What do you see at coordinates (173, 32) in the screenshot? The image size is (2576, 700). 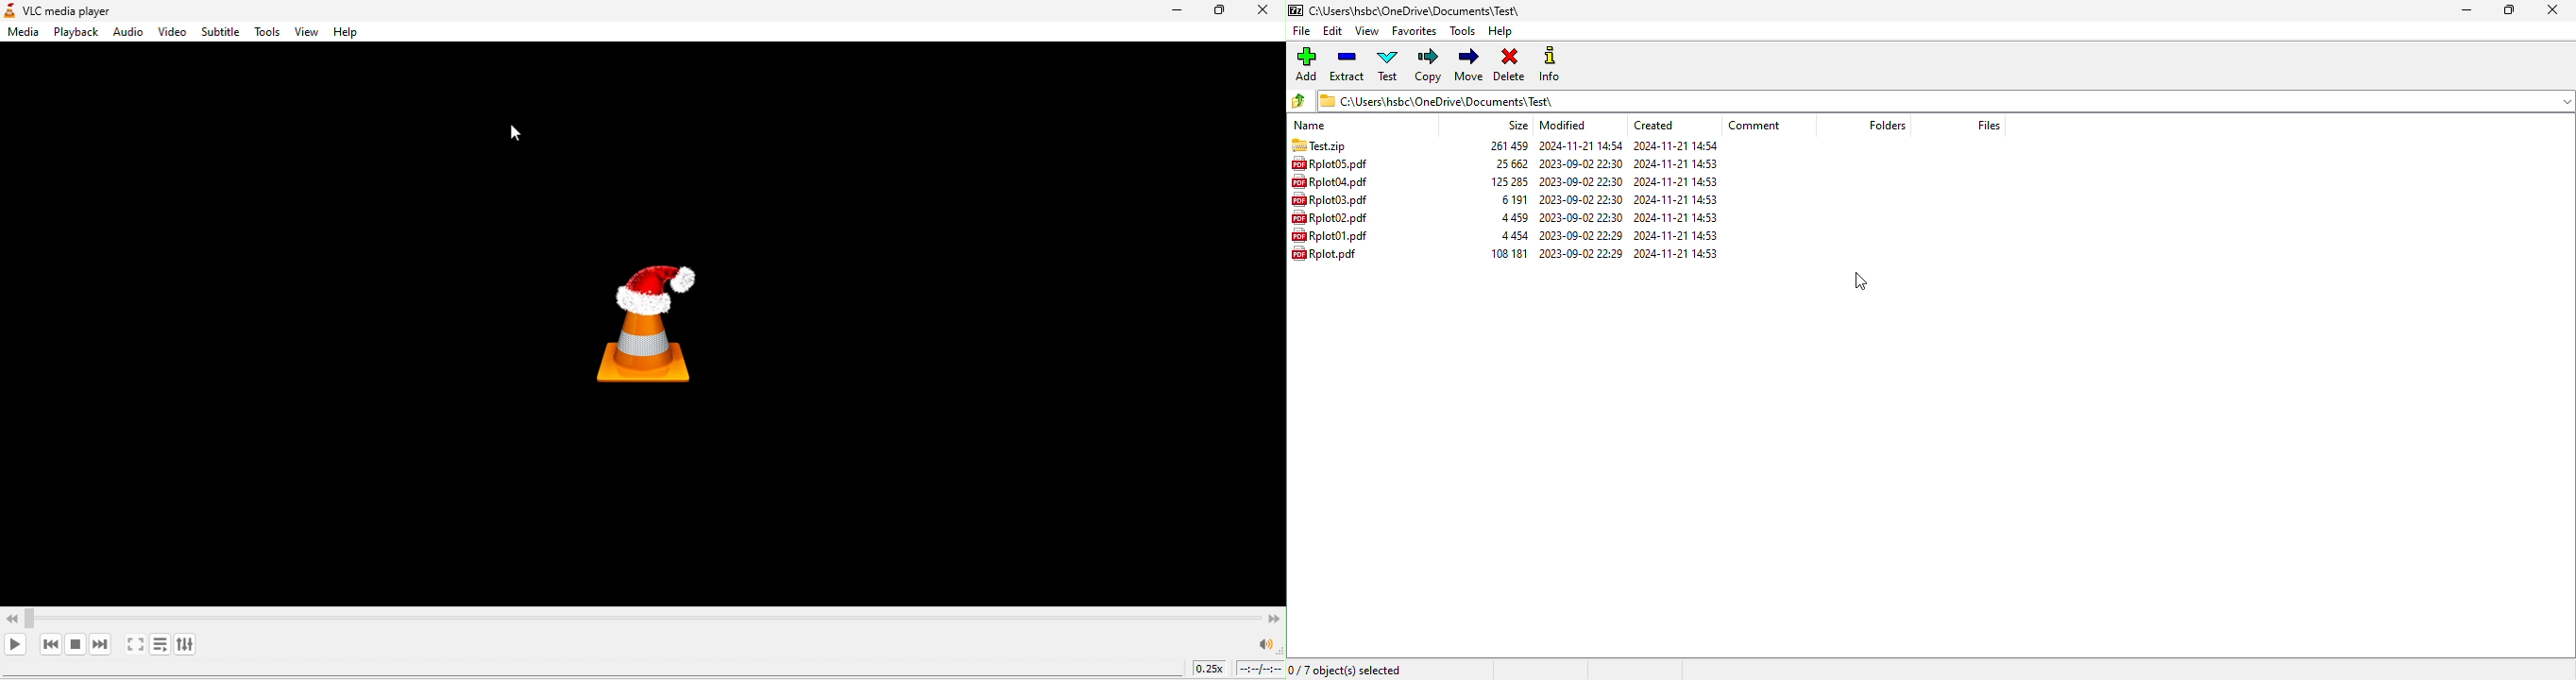 I see `video` at bounding box center [173, 32].